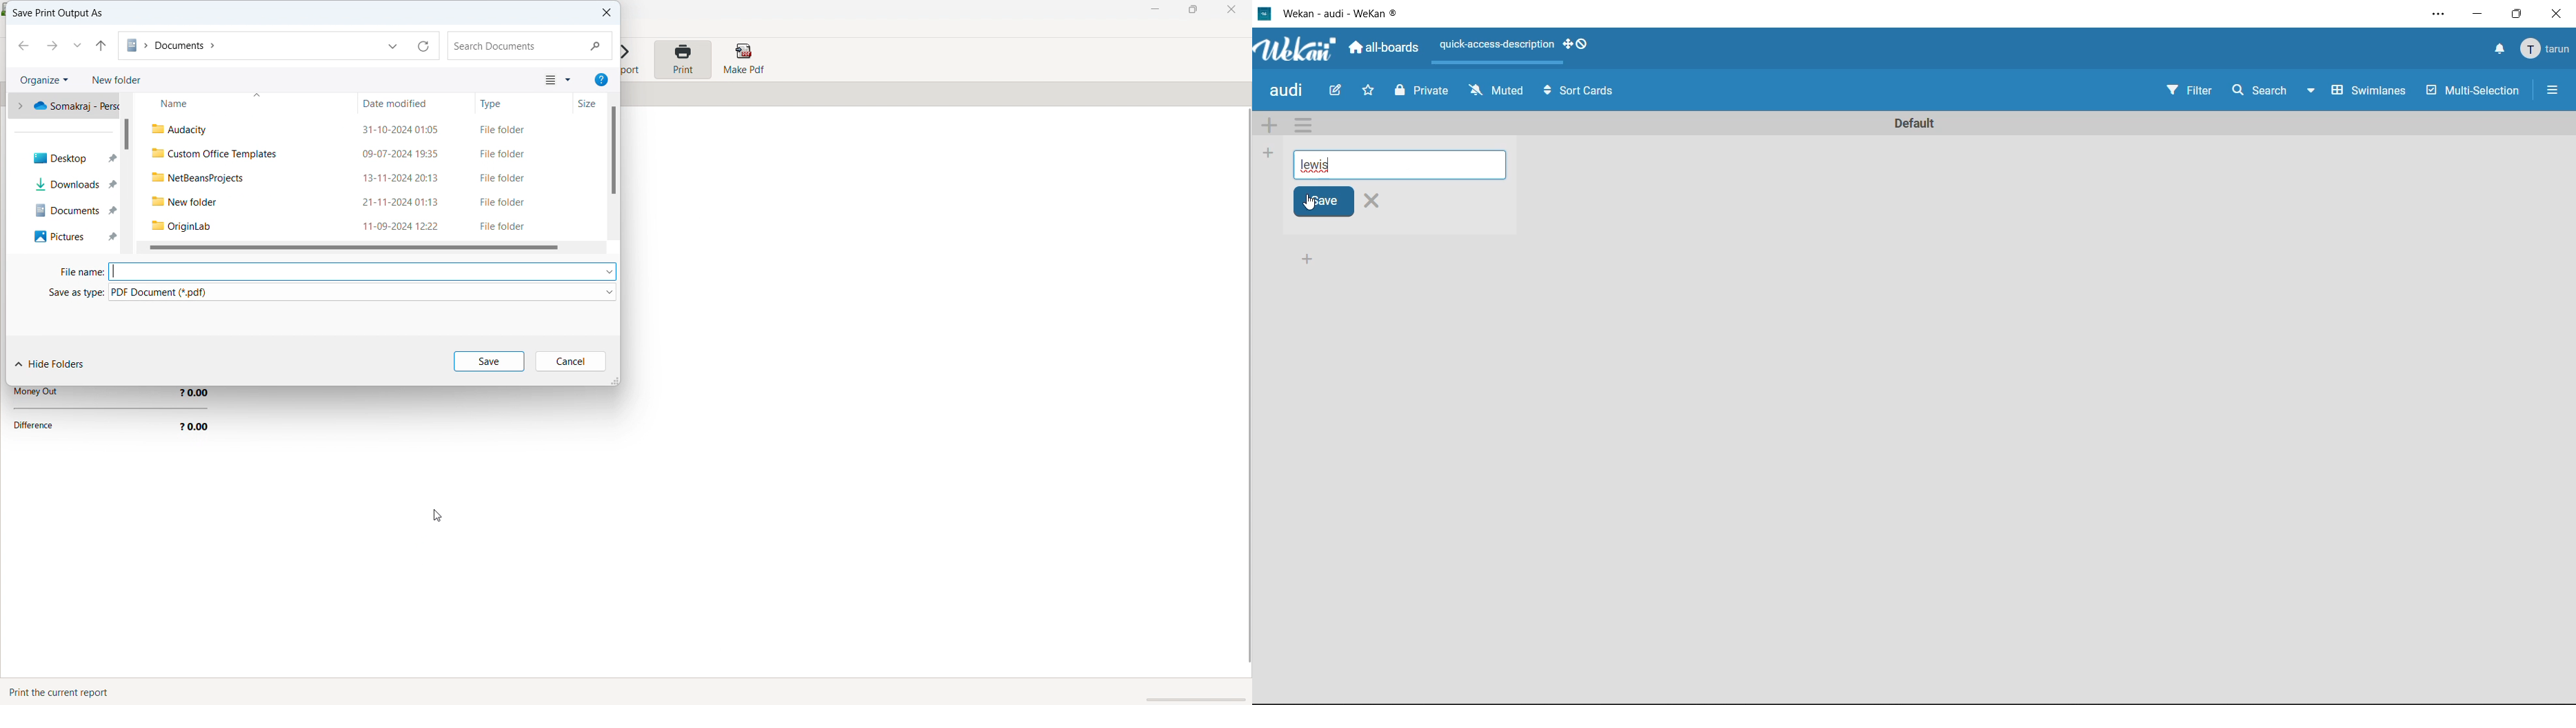 The image size is (2576, 728). Describe the element at coordinates (1387, 49) in the screenshot. I see `all boards` at that location.